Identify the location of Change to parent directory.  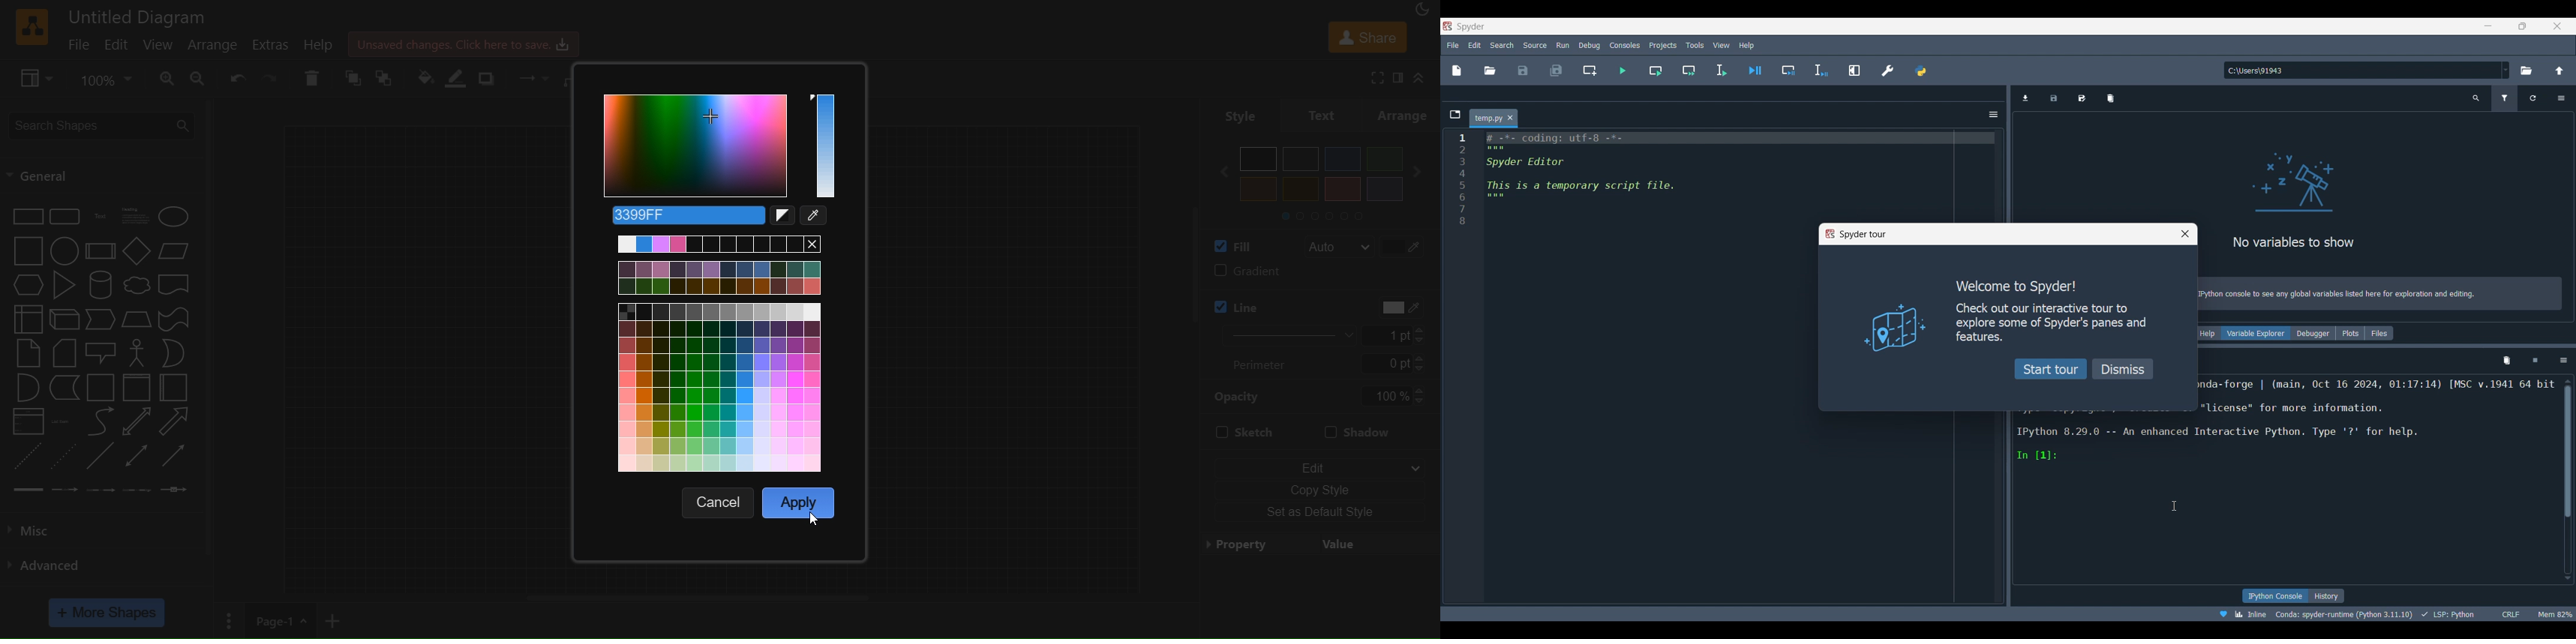
(2560, 71).